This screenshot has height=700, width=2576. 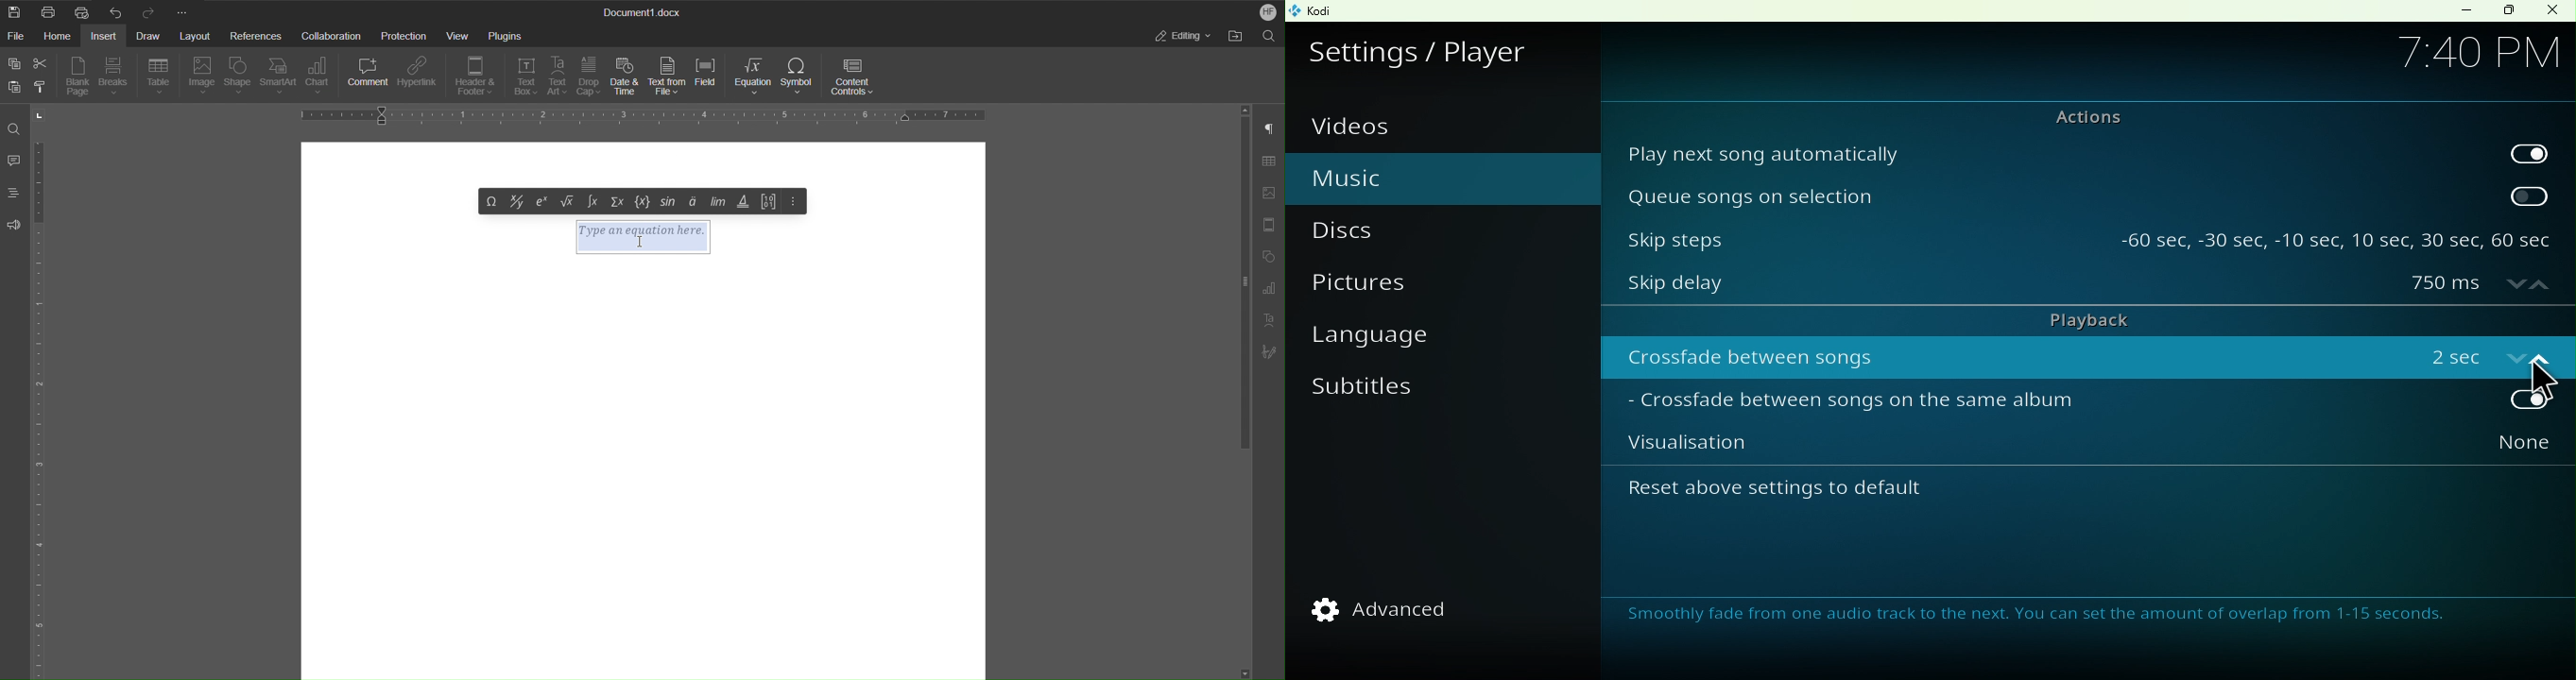 I want to click on Crossfade between songs on the same album, so click(x=2004, y=404).